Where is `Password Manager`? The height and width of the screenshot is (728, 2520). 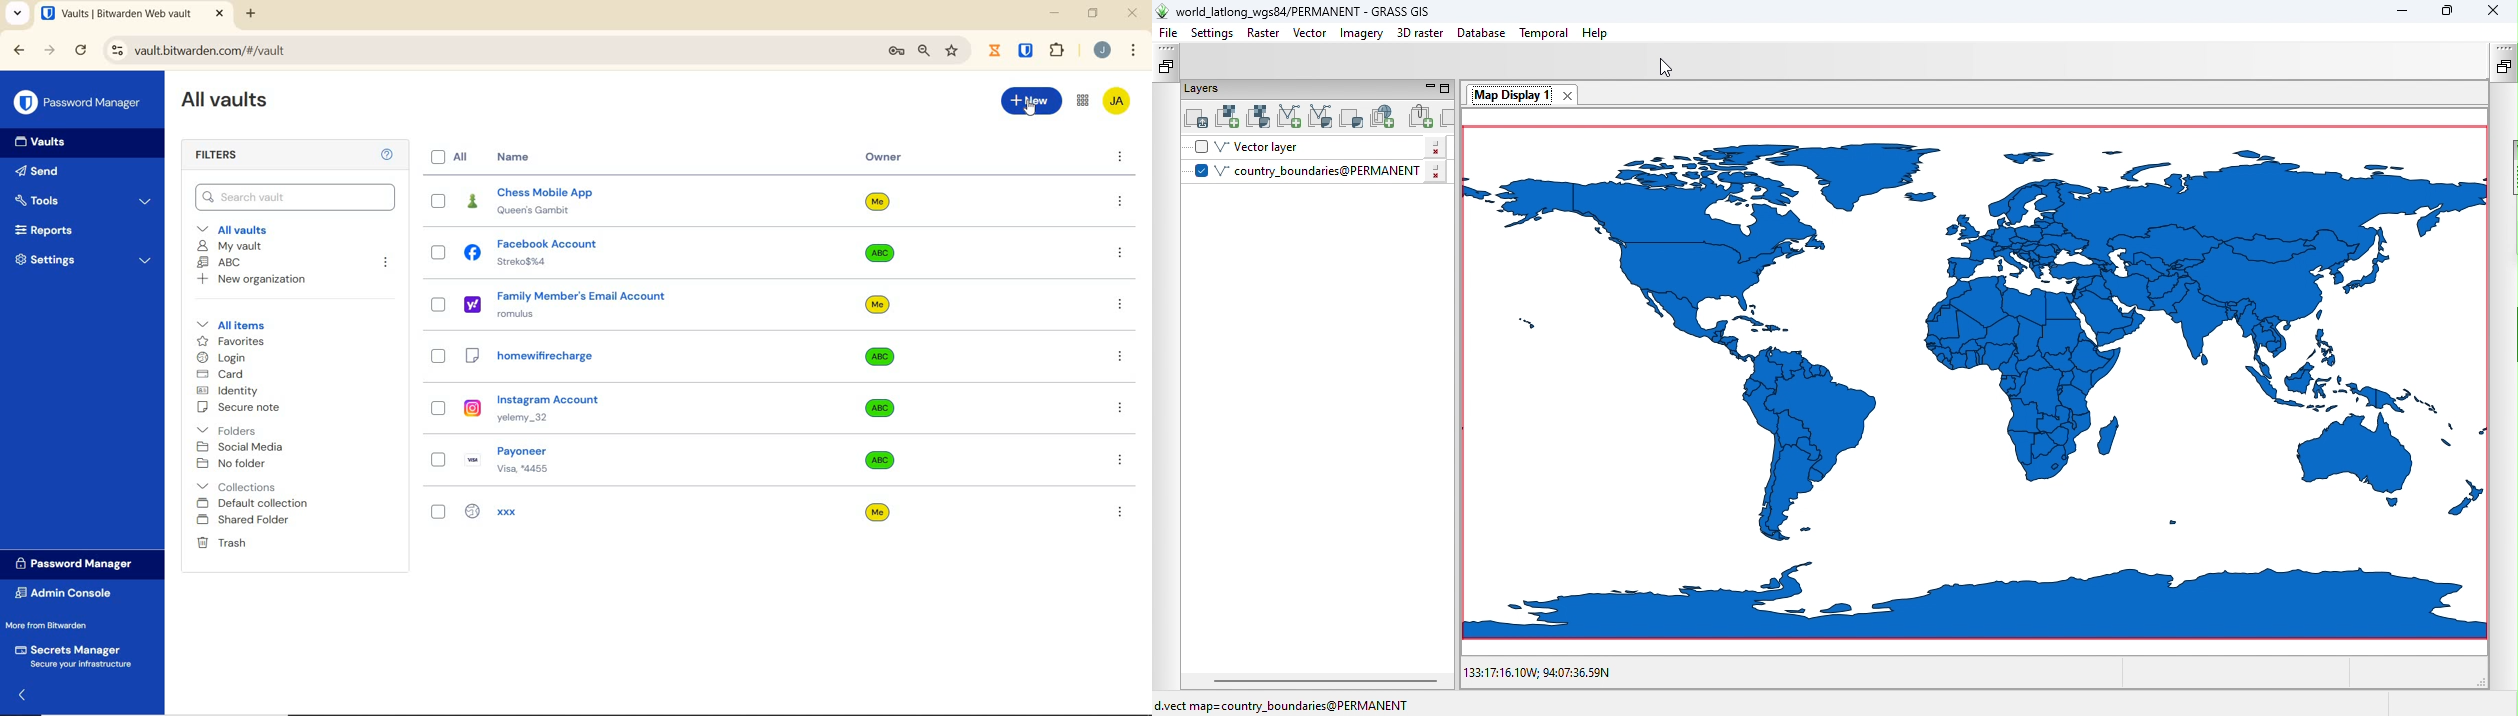
Password Manager is located at coordinates (79, 102).